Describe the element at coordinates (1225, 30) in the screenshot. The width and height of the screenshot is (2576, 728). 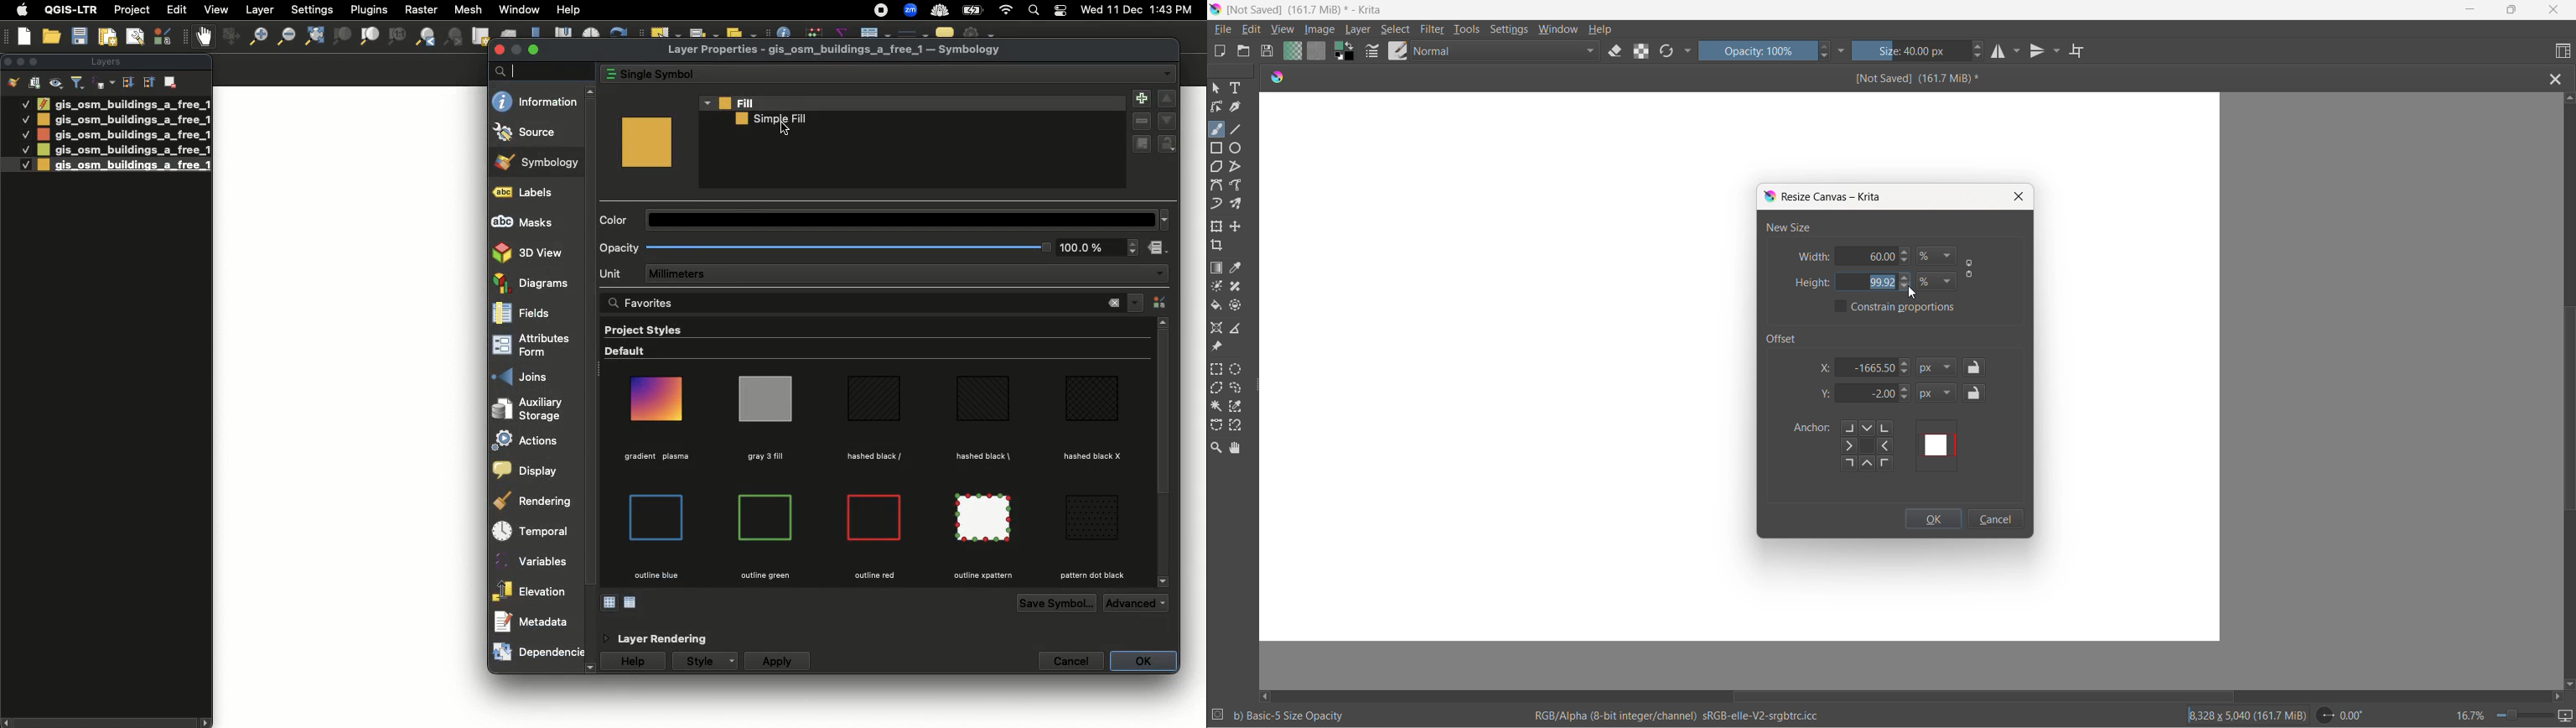
I see `file` at that location.